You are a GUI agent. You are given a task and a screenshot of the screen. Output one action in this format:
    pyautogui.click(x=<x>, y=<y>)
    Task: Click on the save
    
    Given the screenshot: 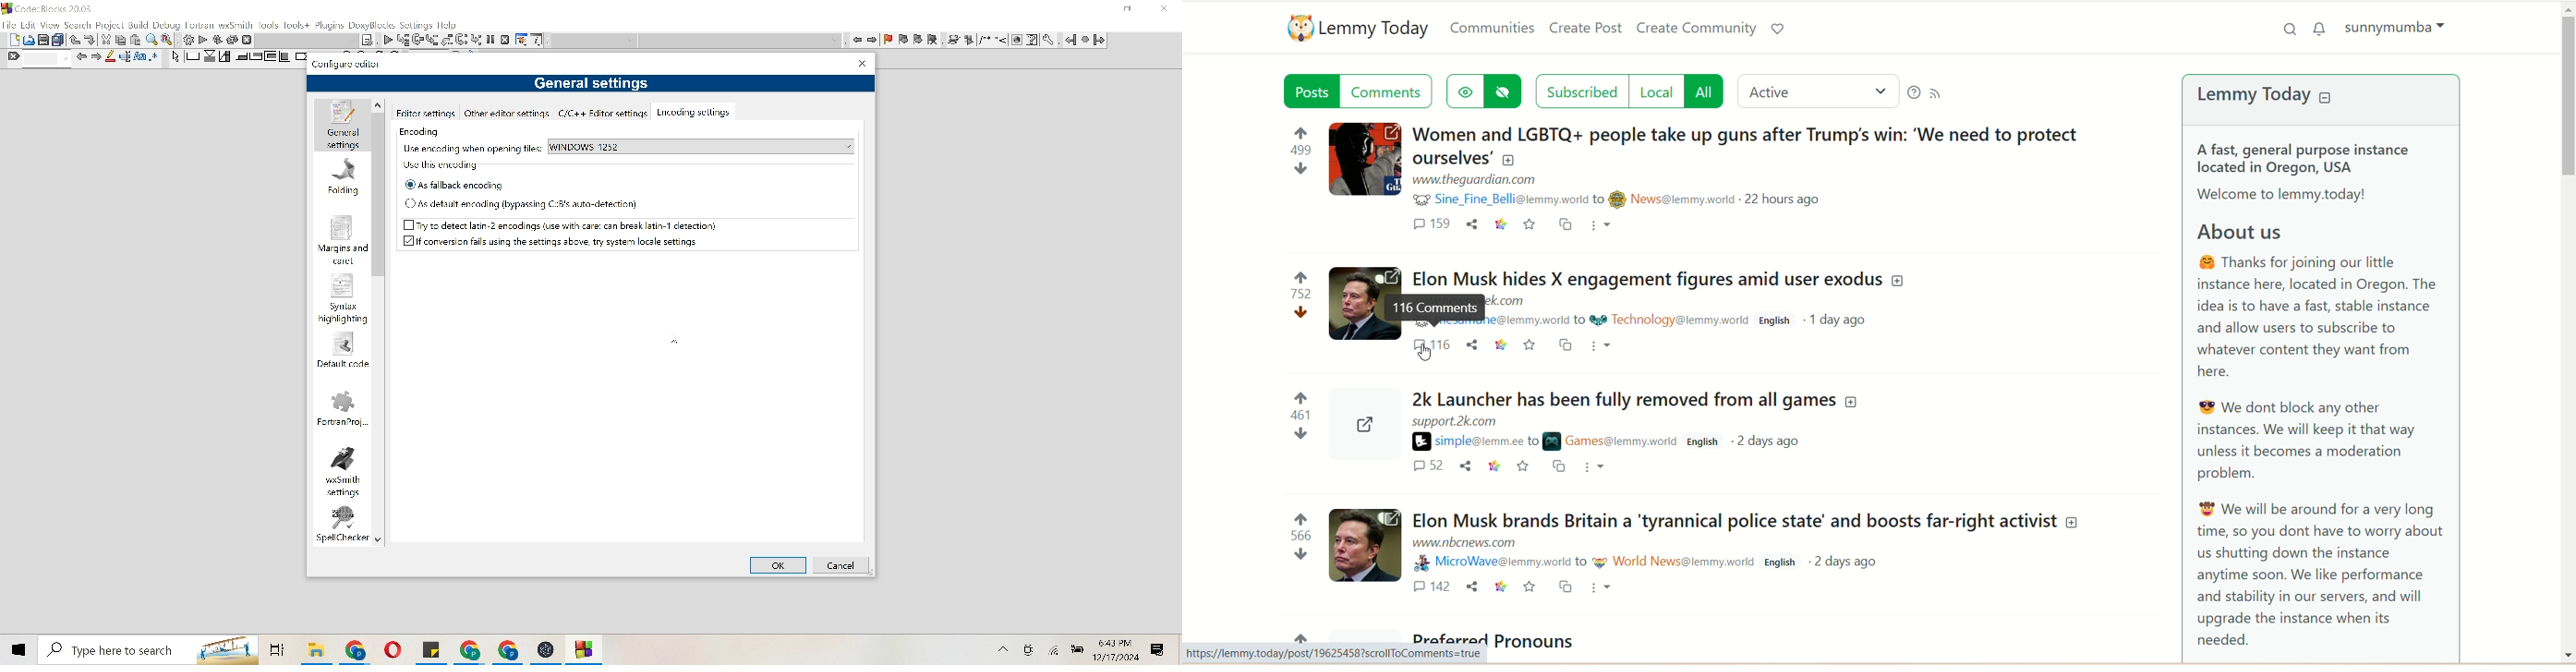 What is the action you would take?
    pyautogui.click(x=1523, y=465)
    